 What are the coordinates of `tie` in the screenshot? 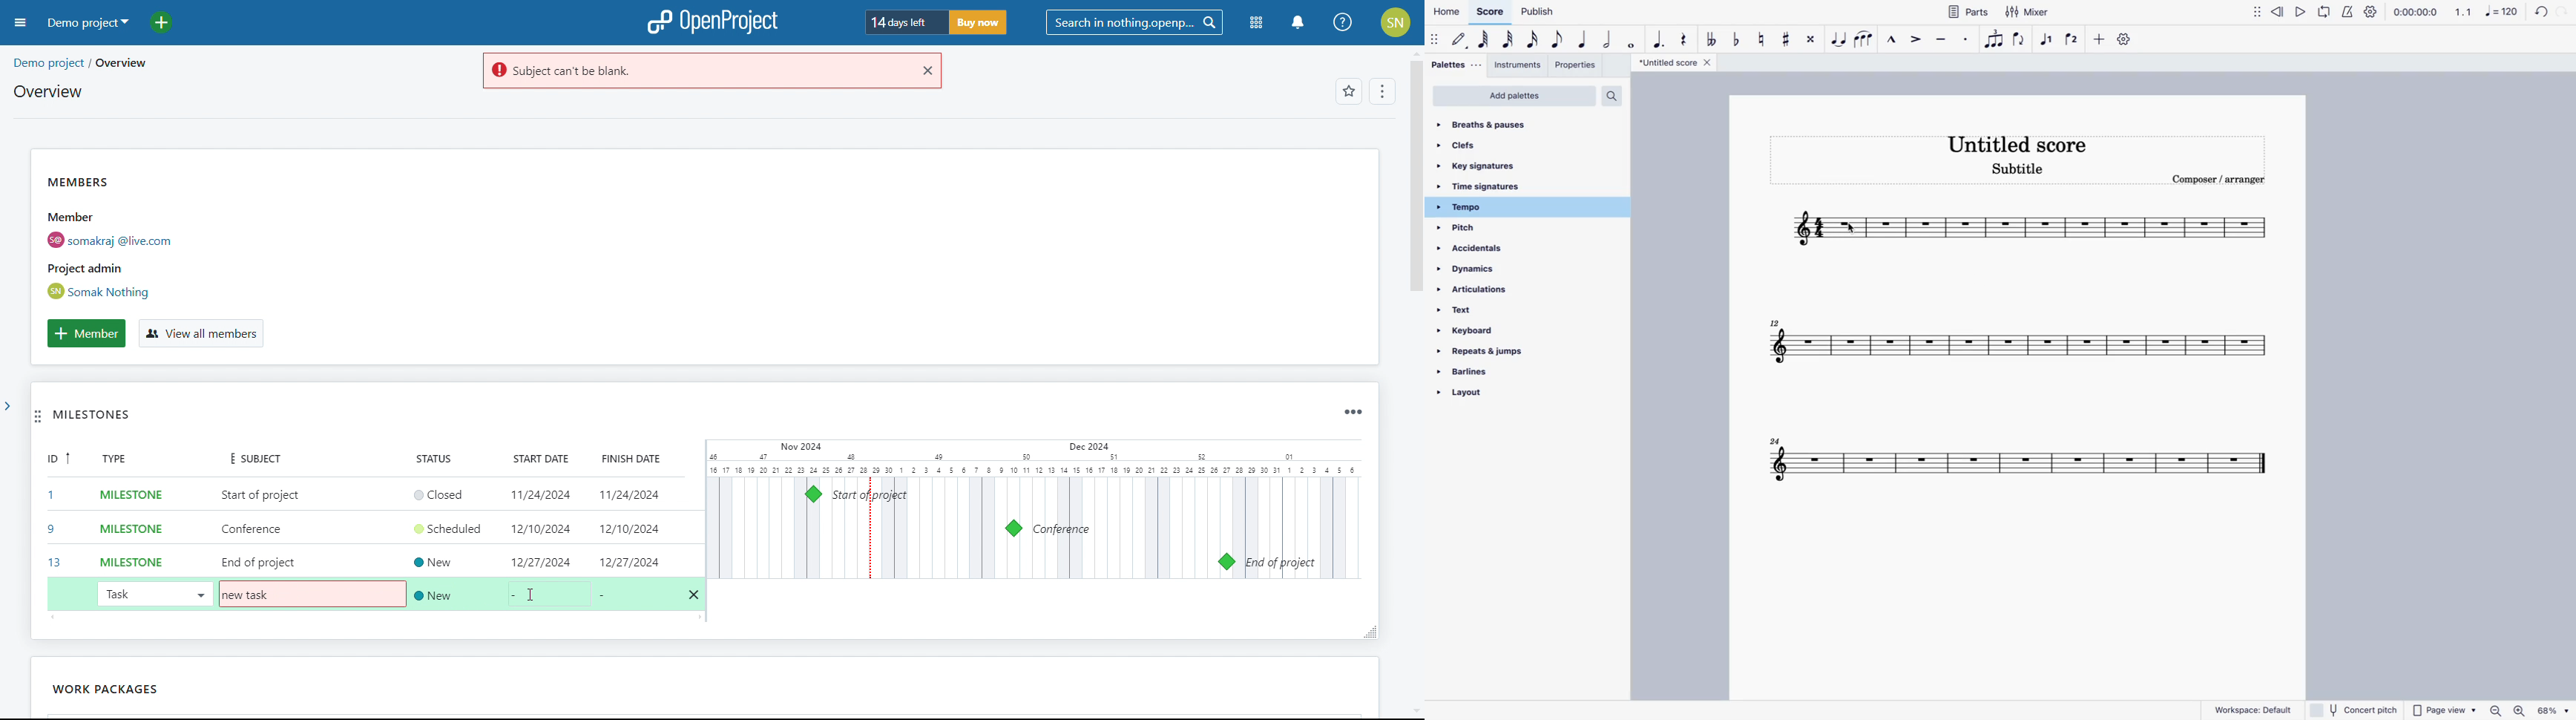 It's located at (1838, 40).